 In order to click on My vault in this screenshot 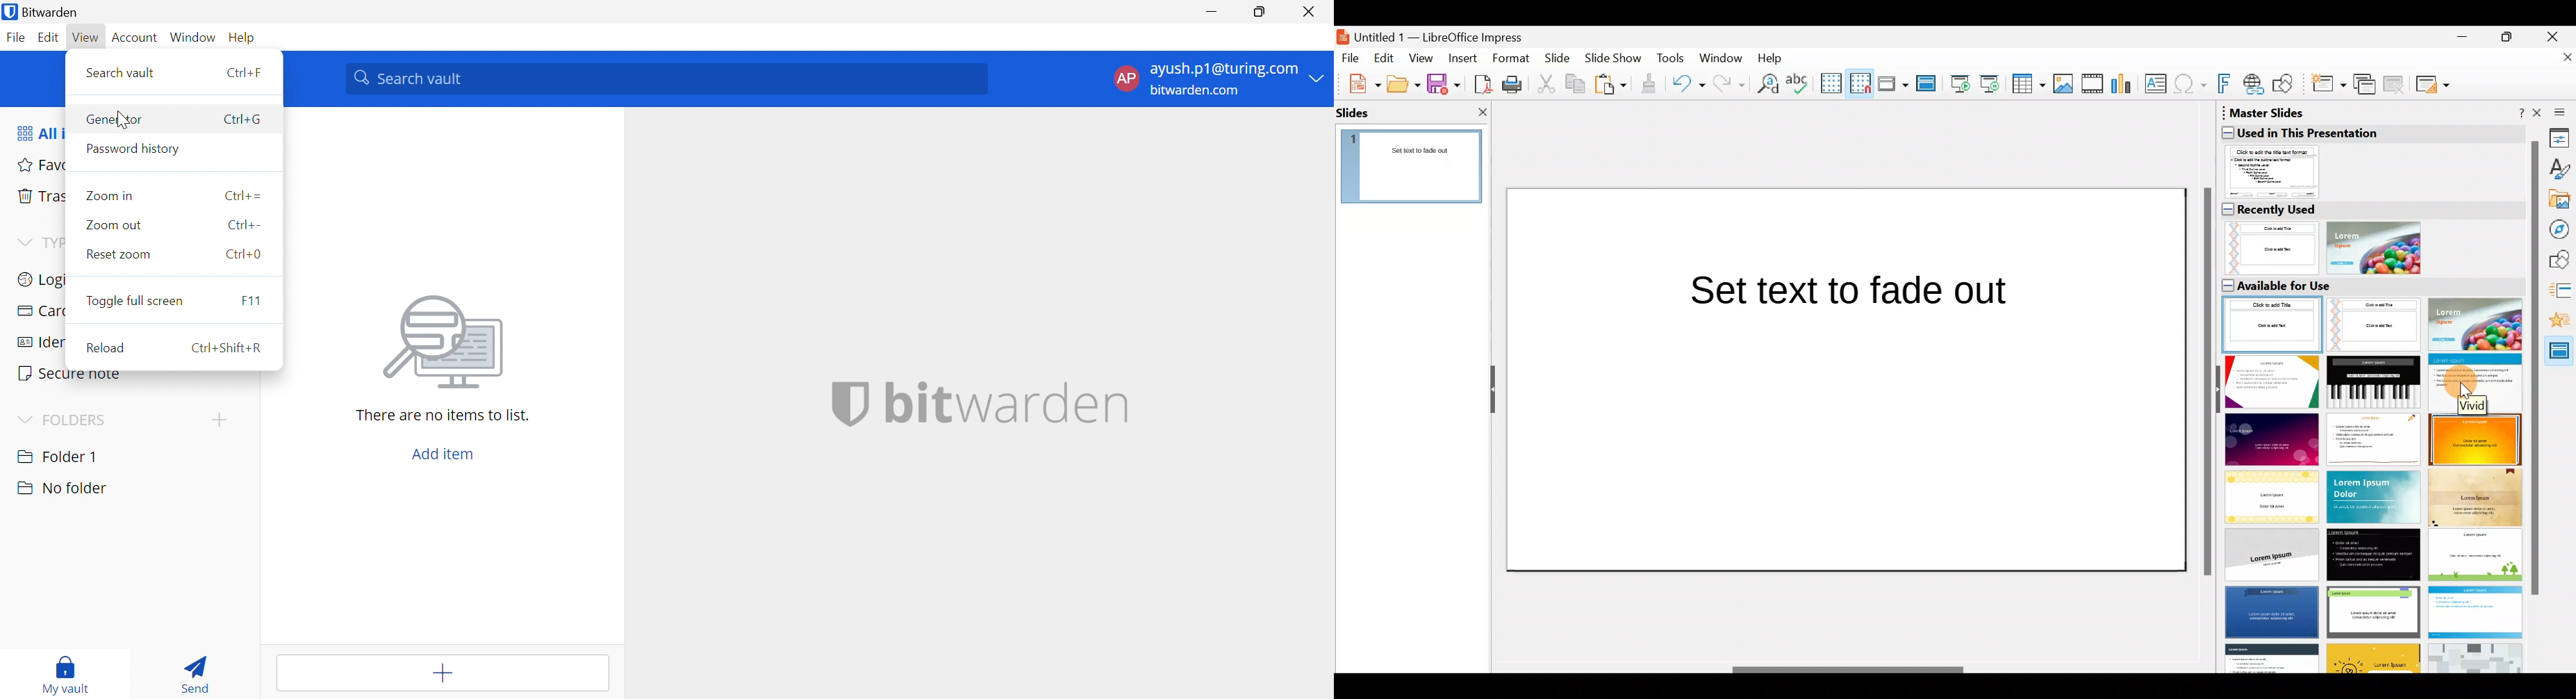, I will do `click(70, 675)`.